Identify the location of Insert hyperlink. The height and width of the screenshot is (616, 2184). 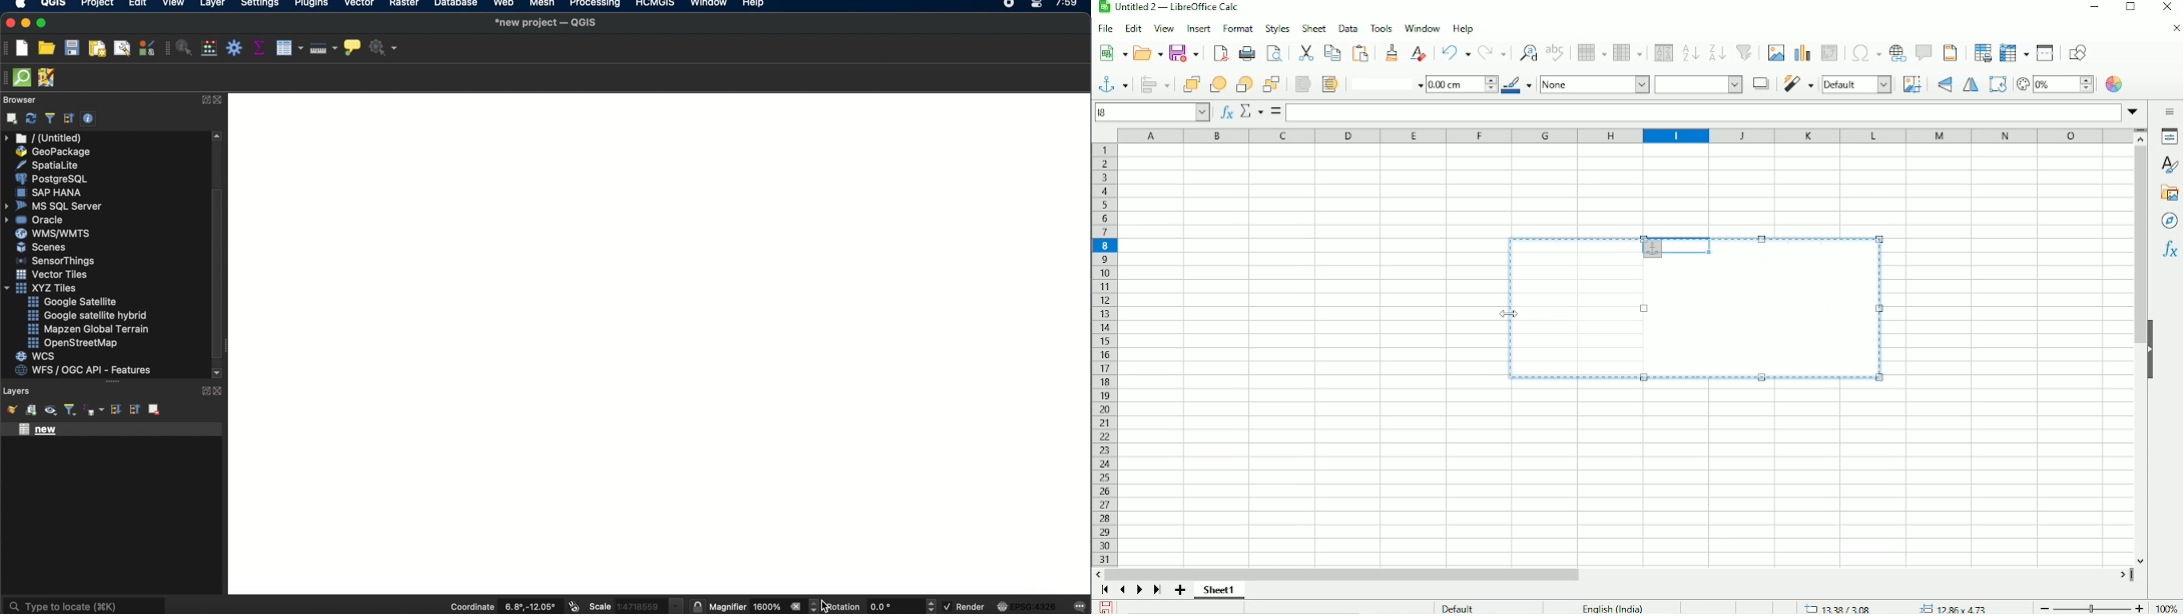
(1898, 53).